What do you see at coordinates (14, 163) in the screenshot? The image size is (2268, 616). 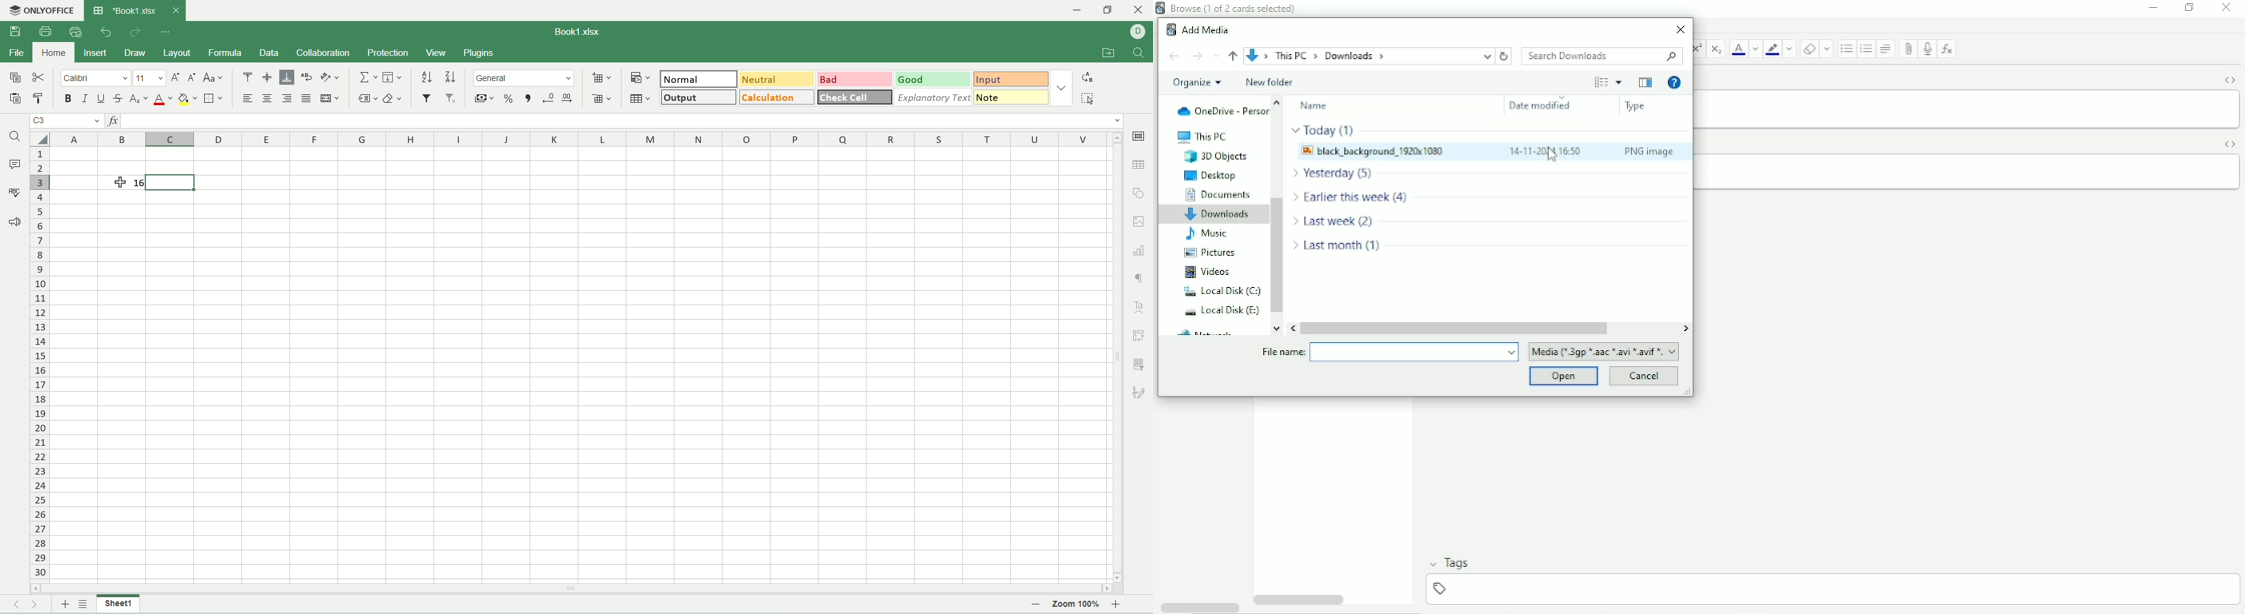 I see `comments` at bounding box center [14, 163].